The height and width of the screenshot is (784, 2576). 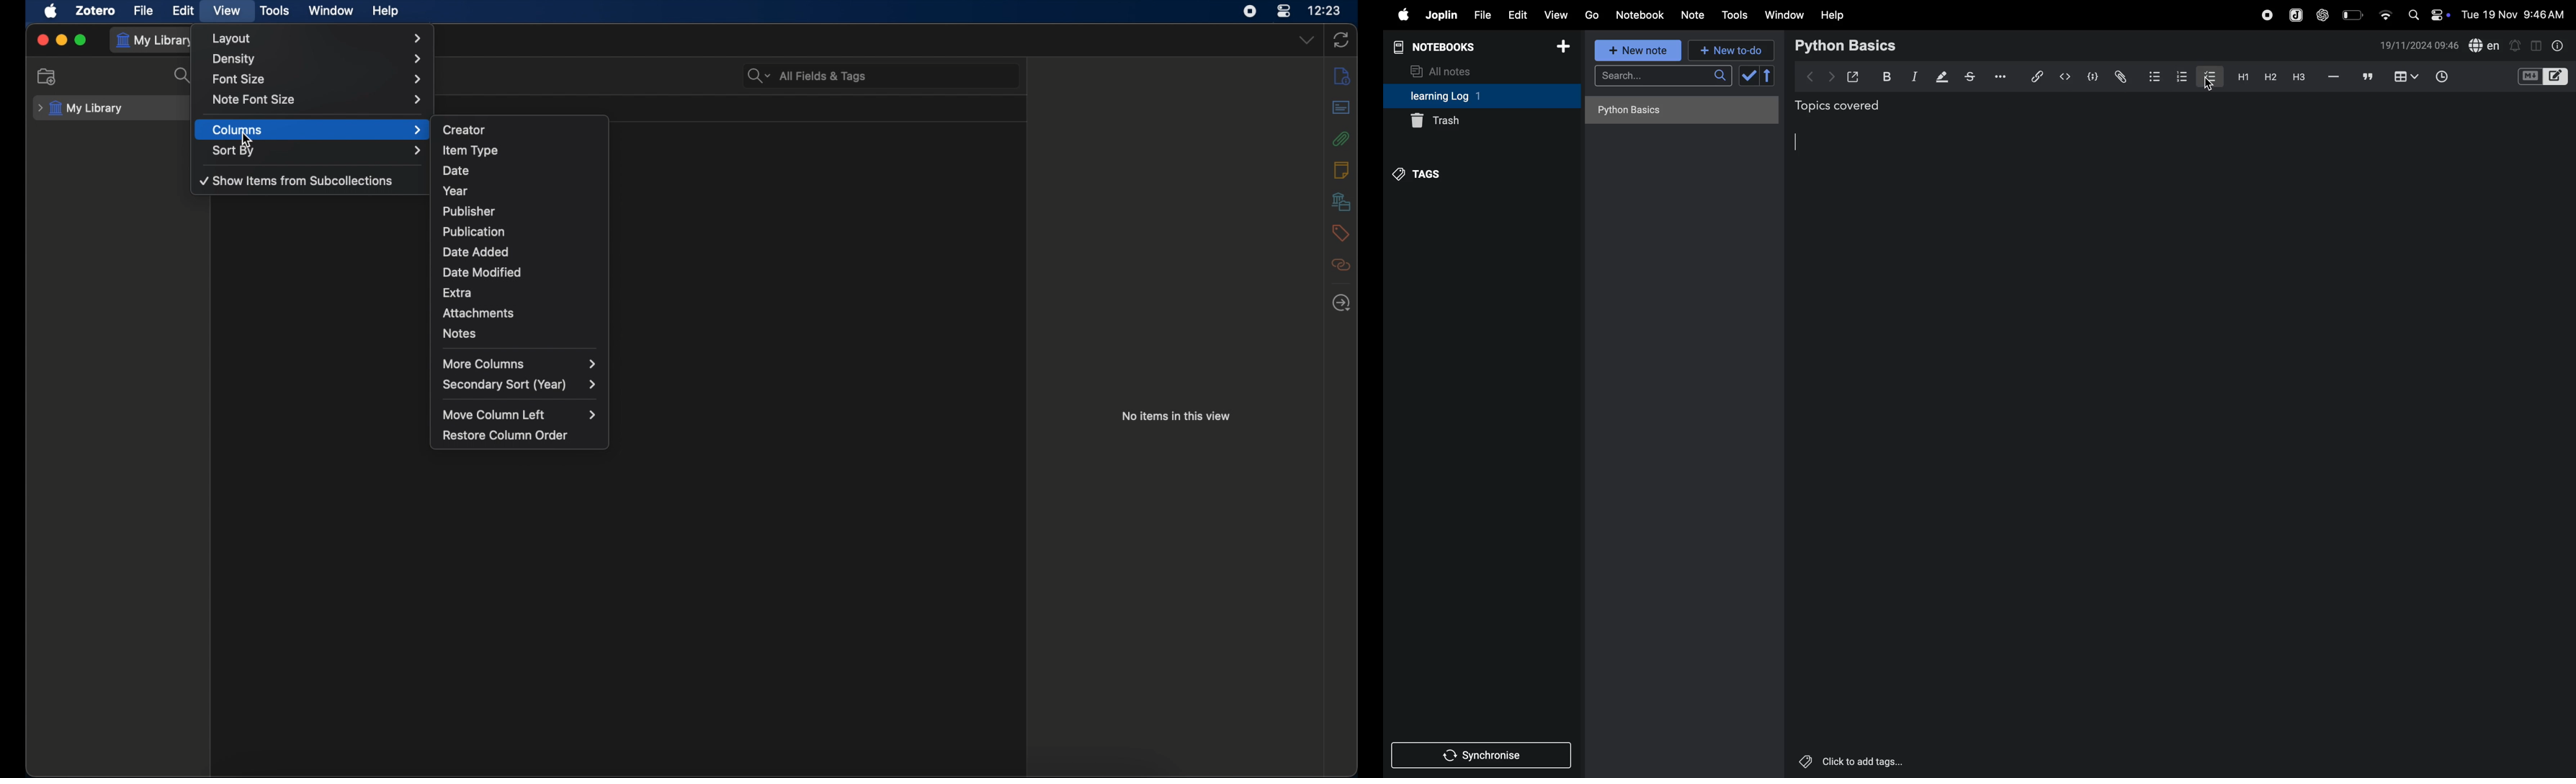 What do you see at coordinates (480, 313) in the screenshot?
I see `attachments` at bounding box center [480, 313].